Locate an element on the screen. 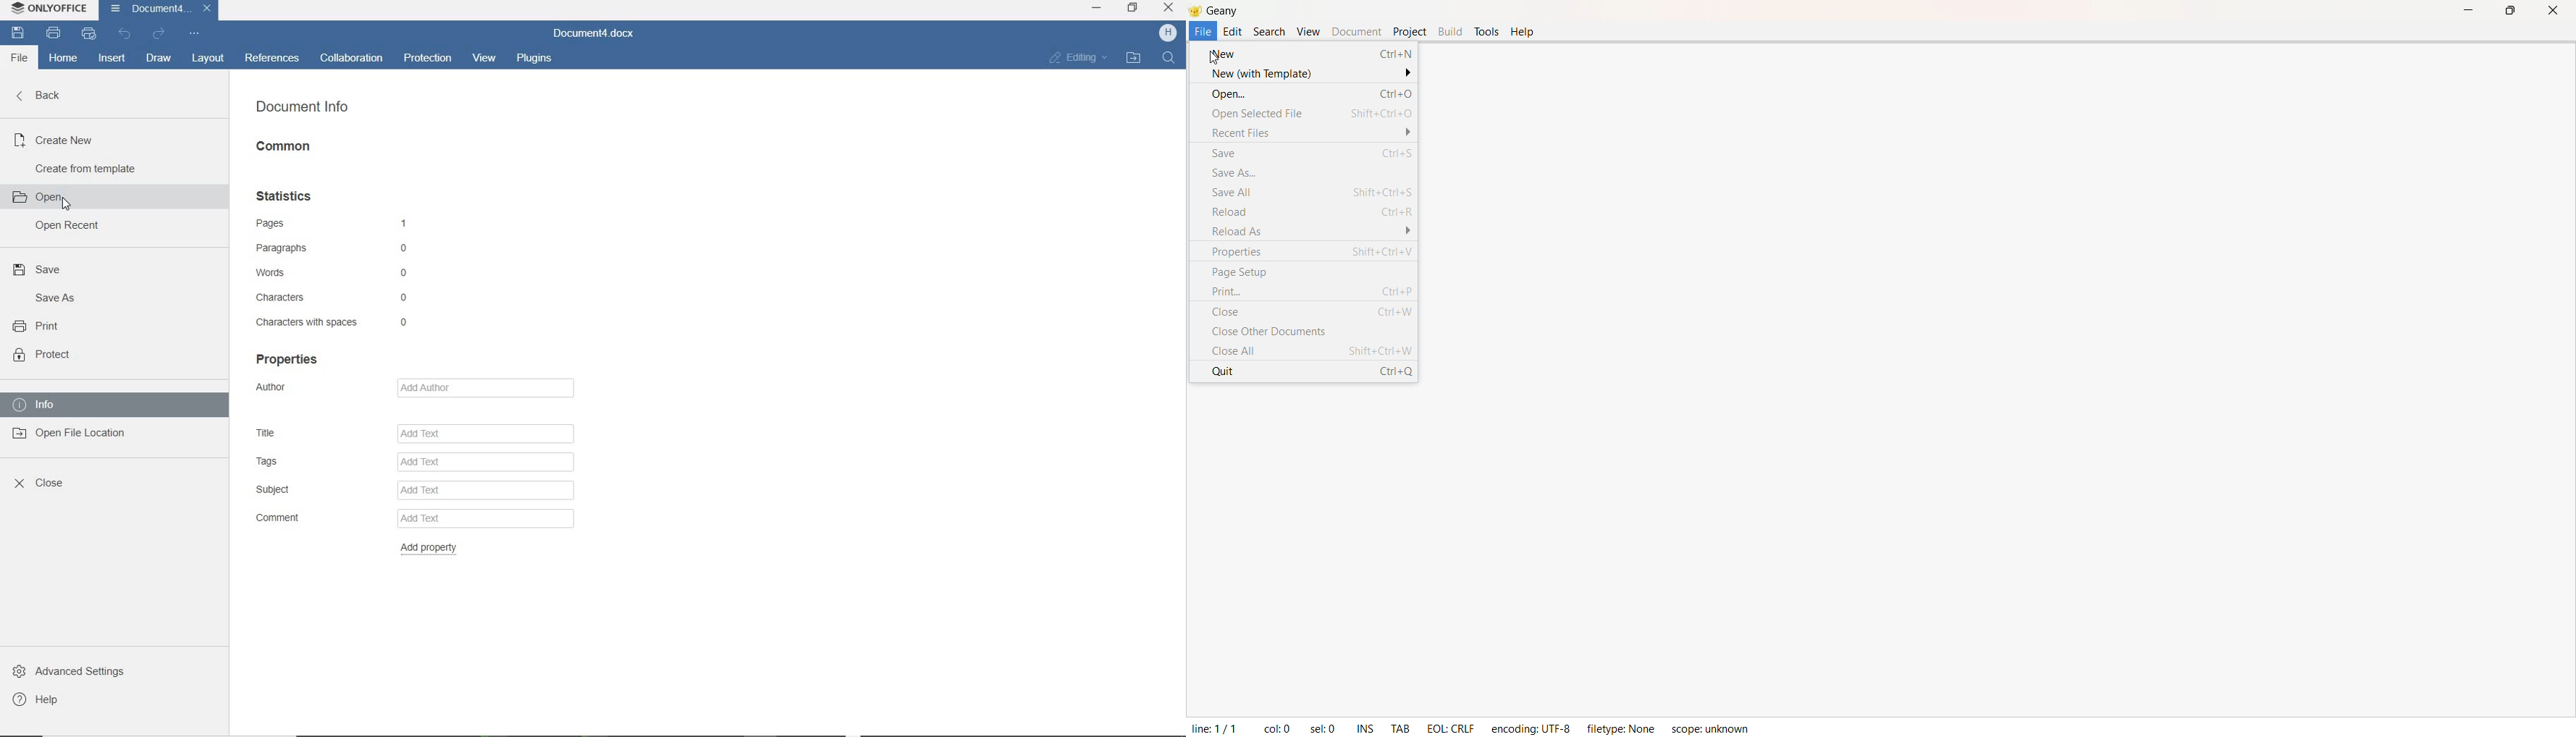 The image size is (2576, 756). view is located at coordinates (486, 59).